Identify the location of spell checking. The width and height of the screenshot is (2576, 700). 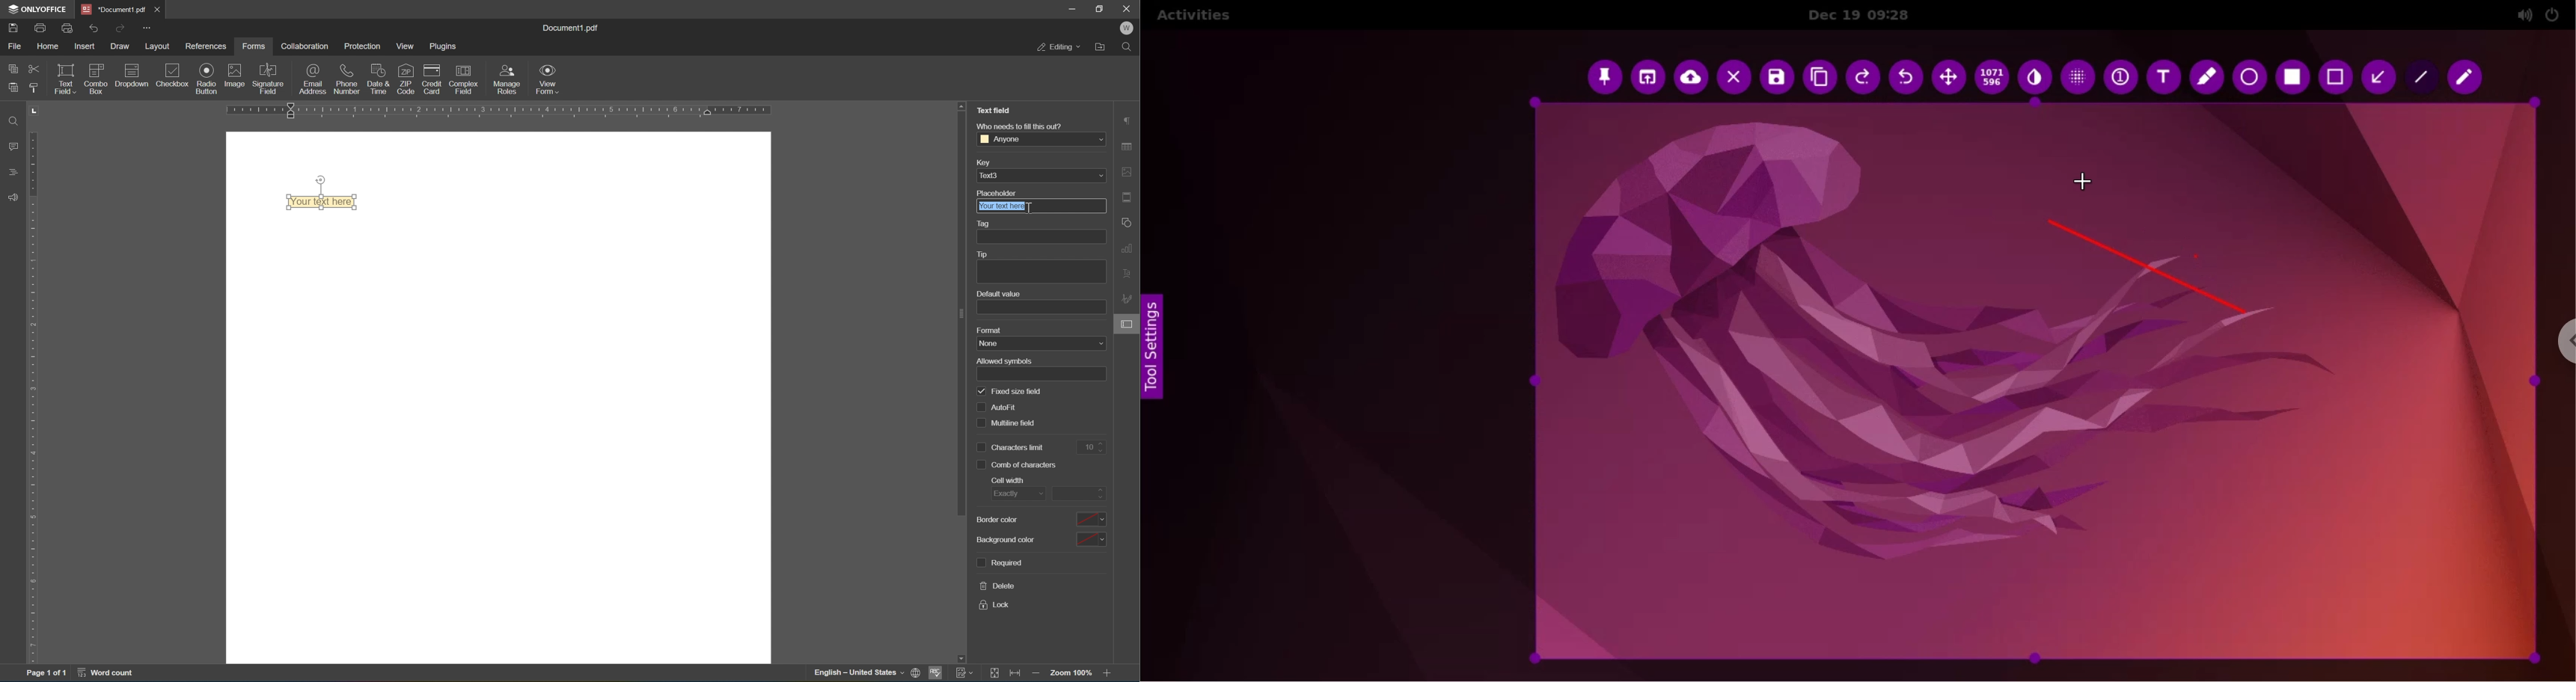
(937, 674).